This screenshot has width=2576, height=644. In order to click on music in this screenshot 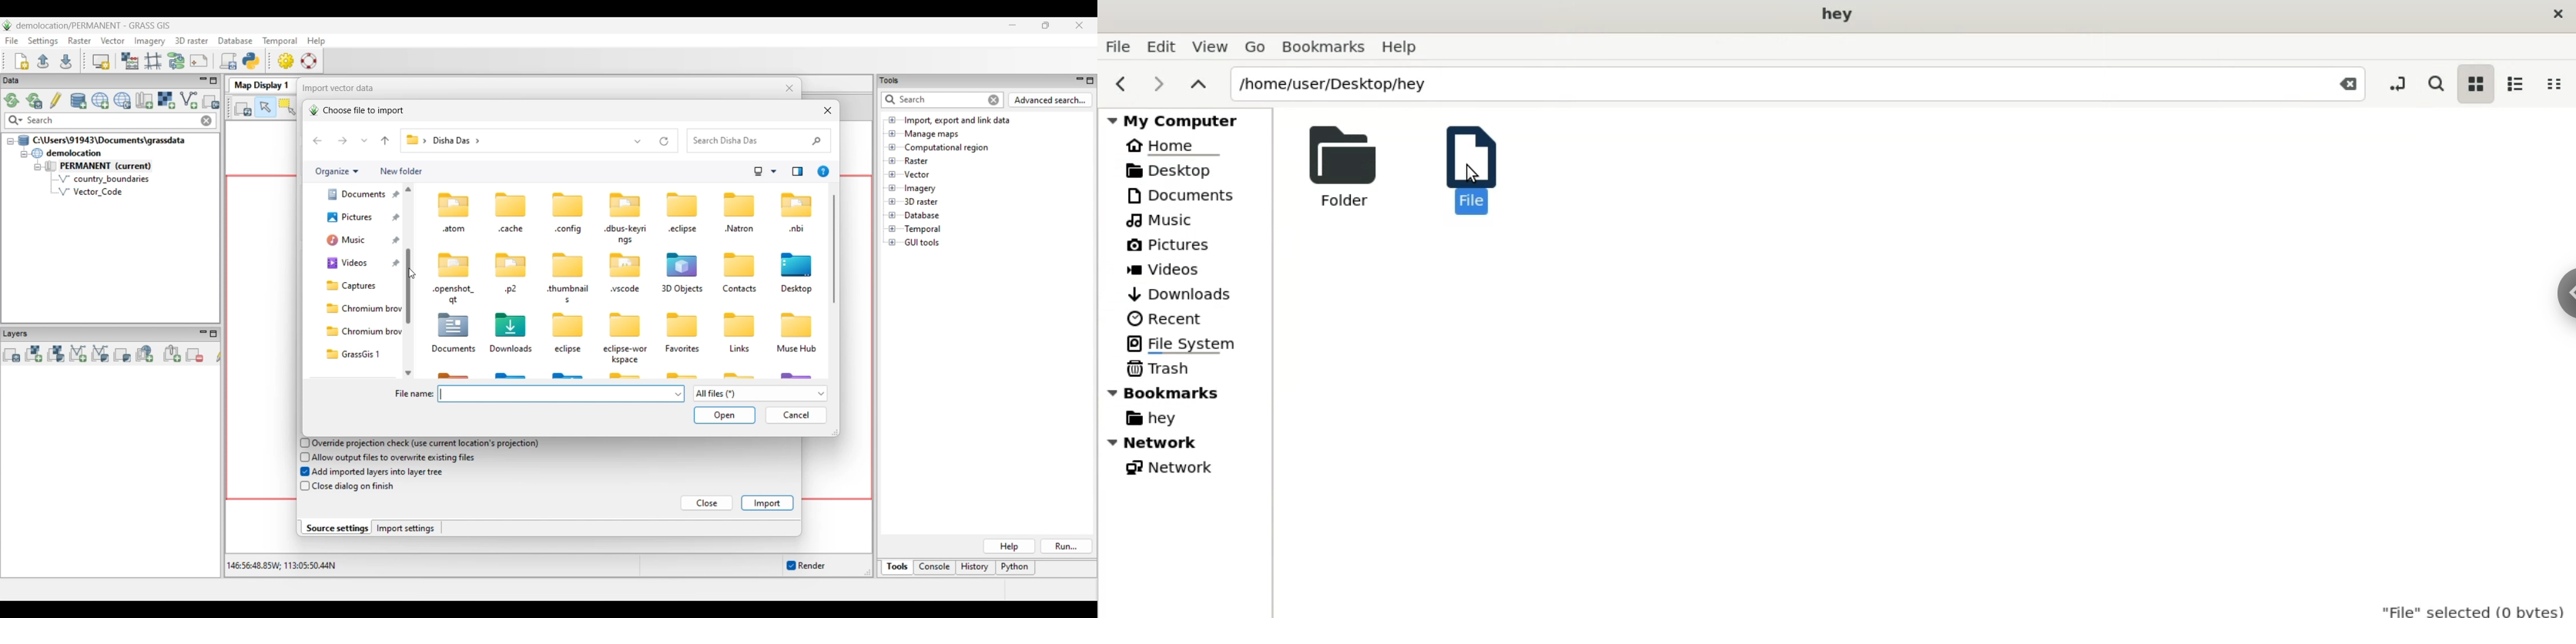, I will do `click(1163, 220)`.